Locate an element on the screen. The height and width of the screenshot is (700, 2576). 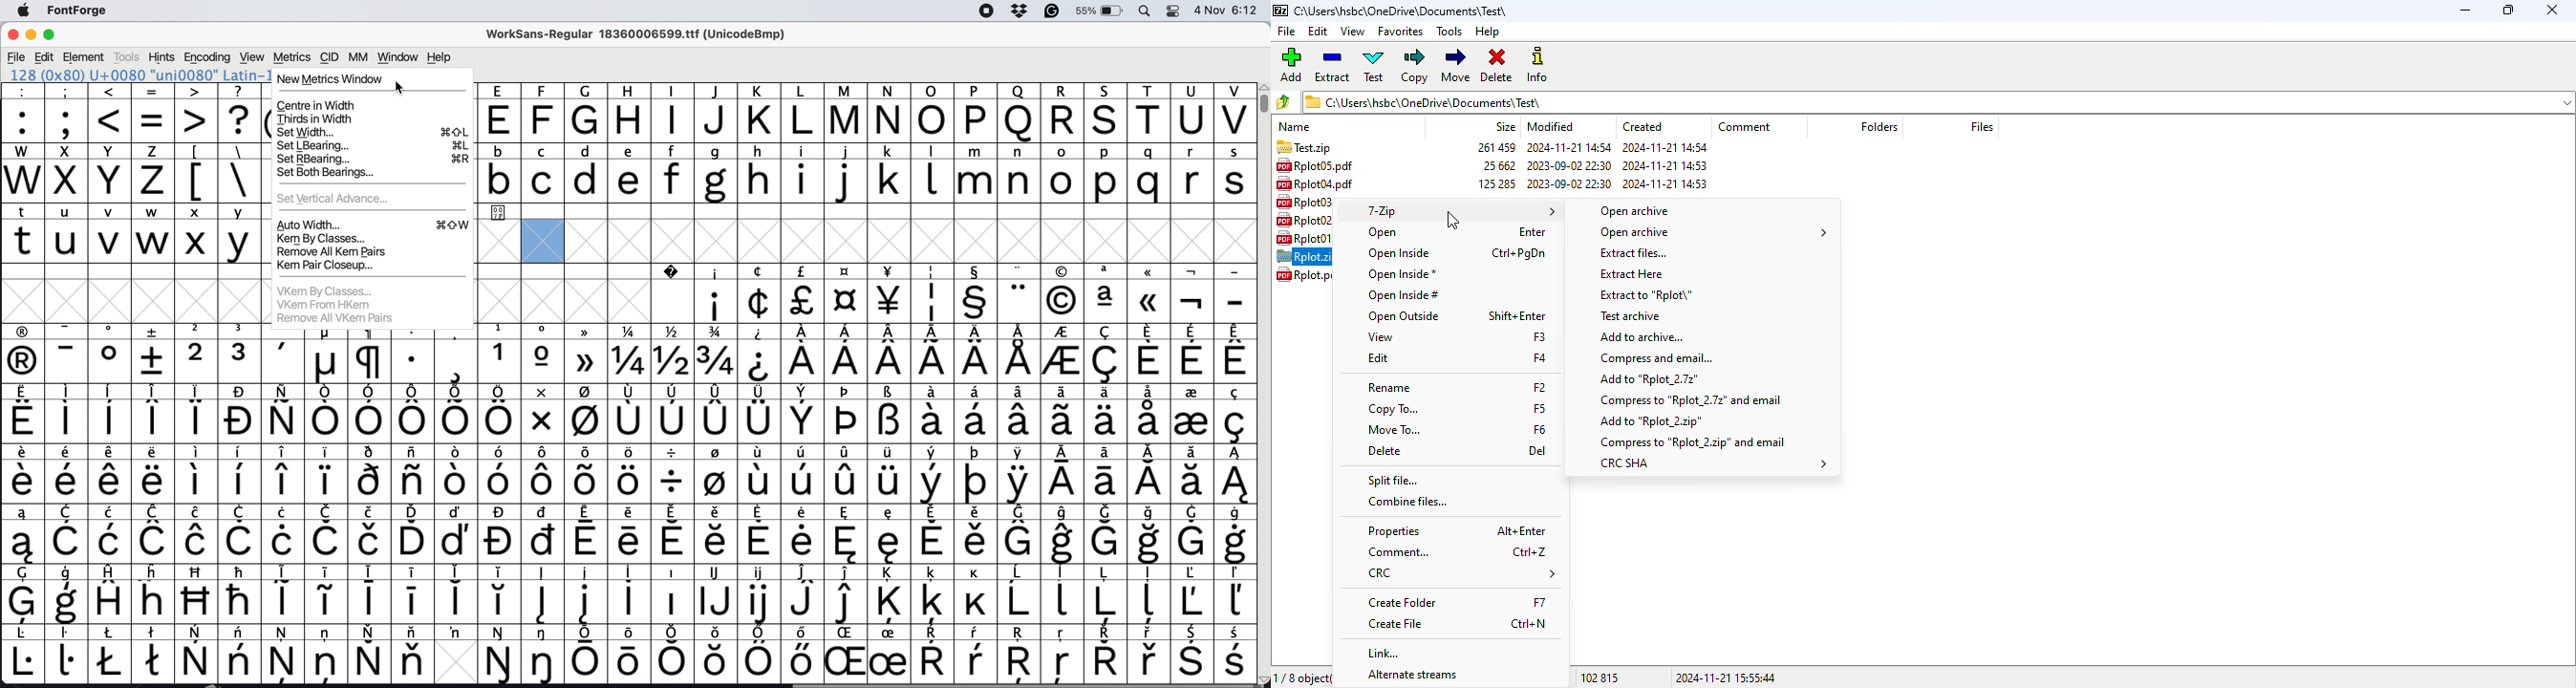
files is located at coordinates (1983, 126).